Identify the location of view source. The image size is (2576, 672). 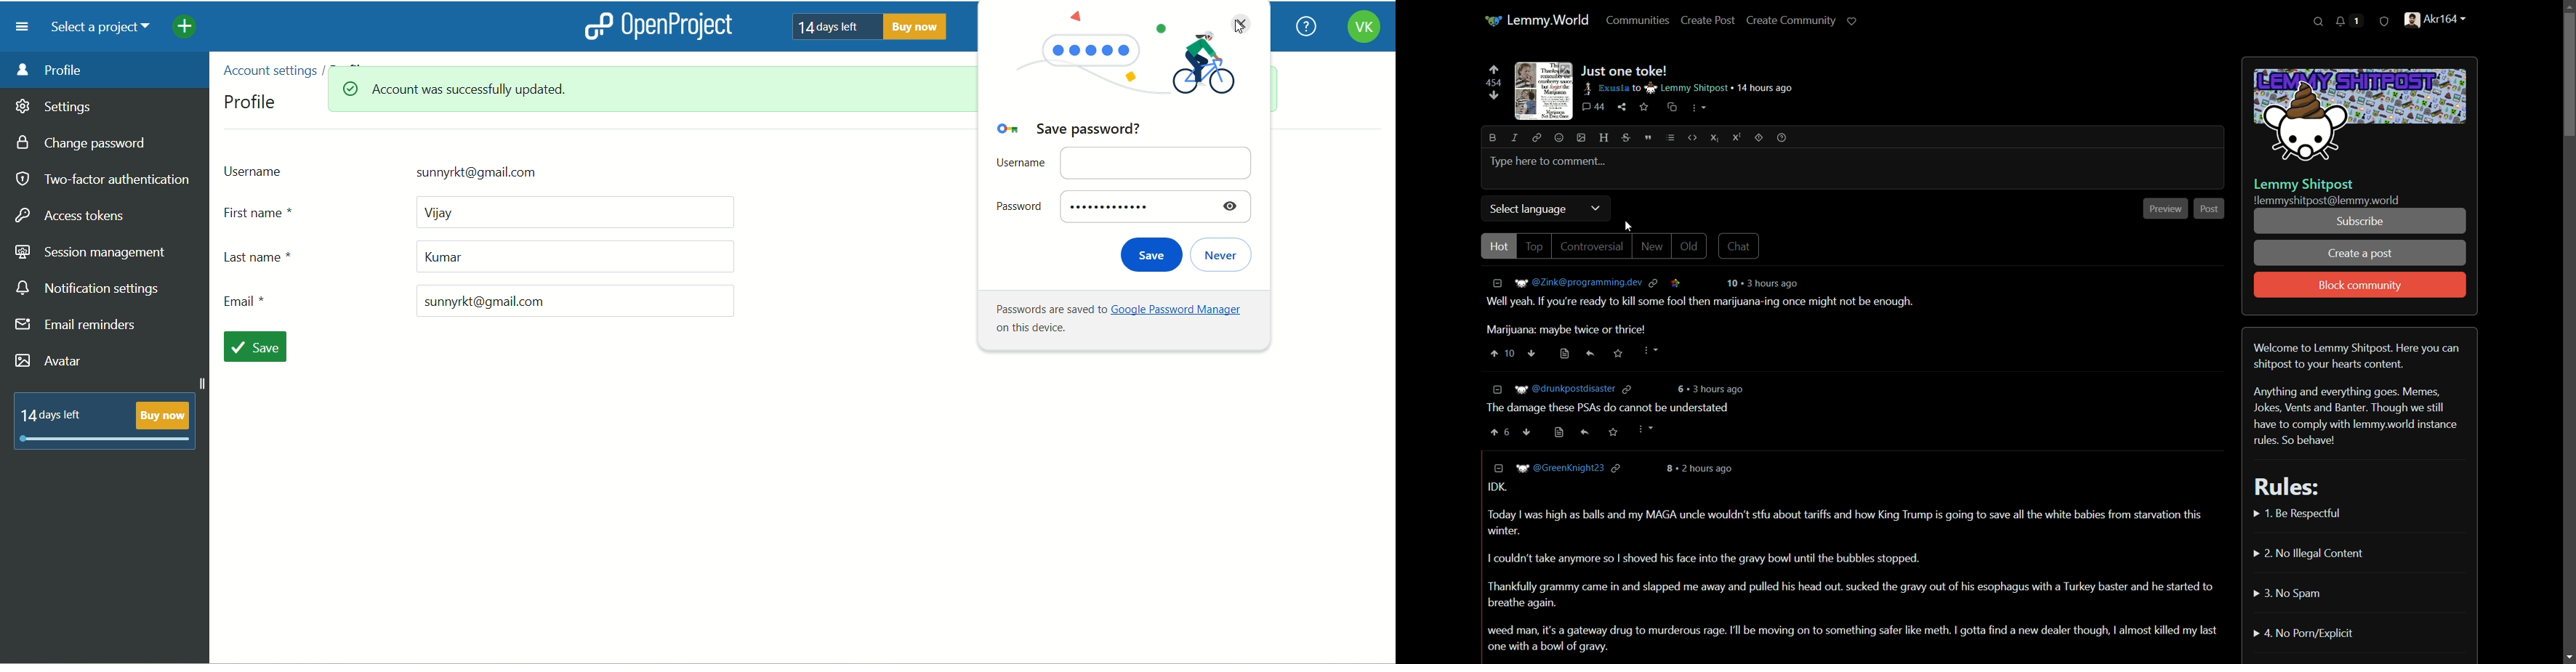
(1559, 432).